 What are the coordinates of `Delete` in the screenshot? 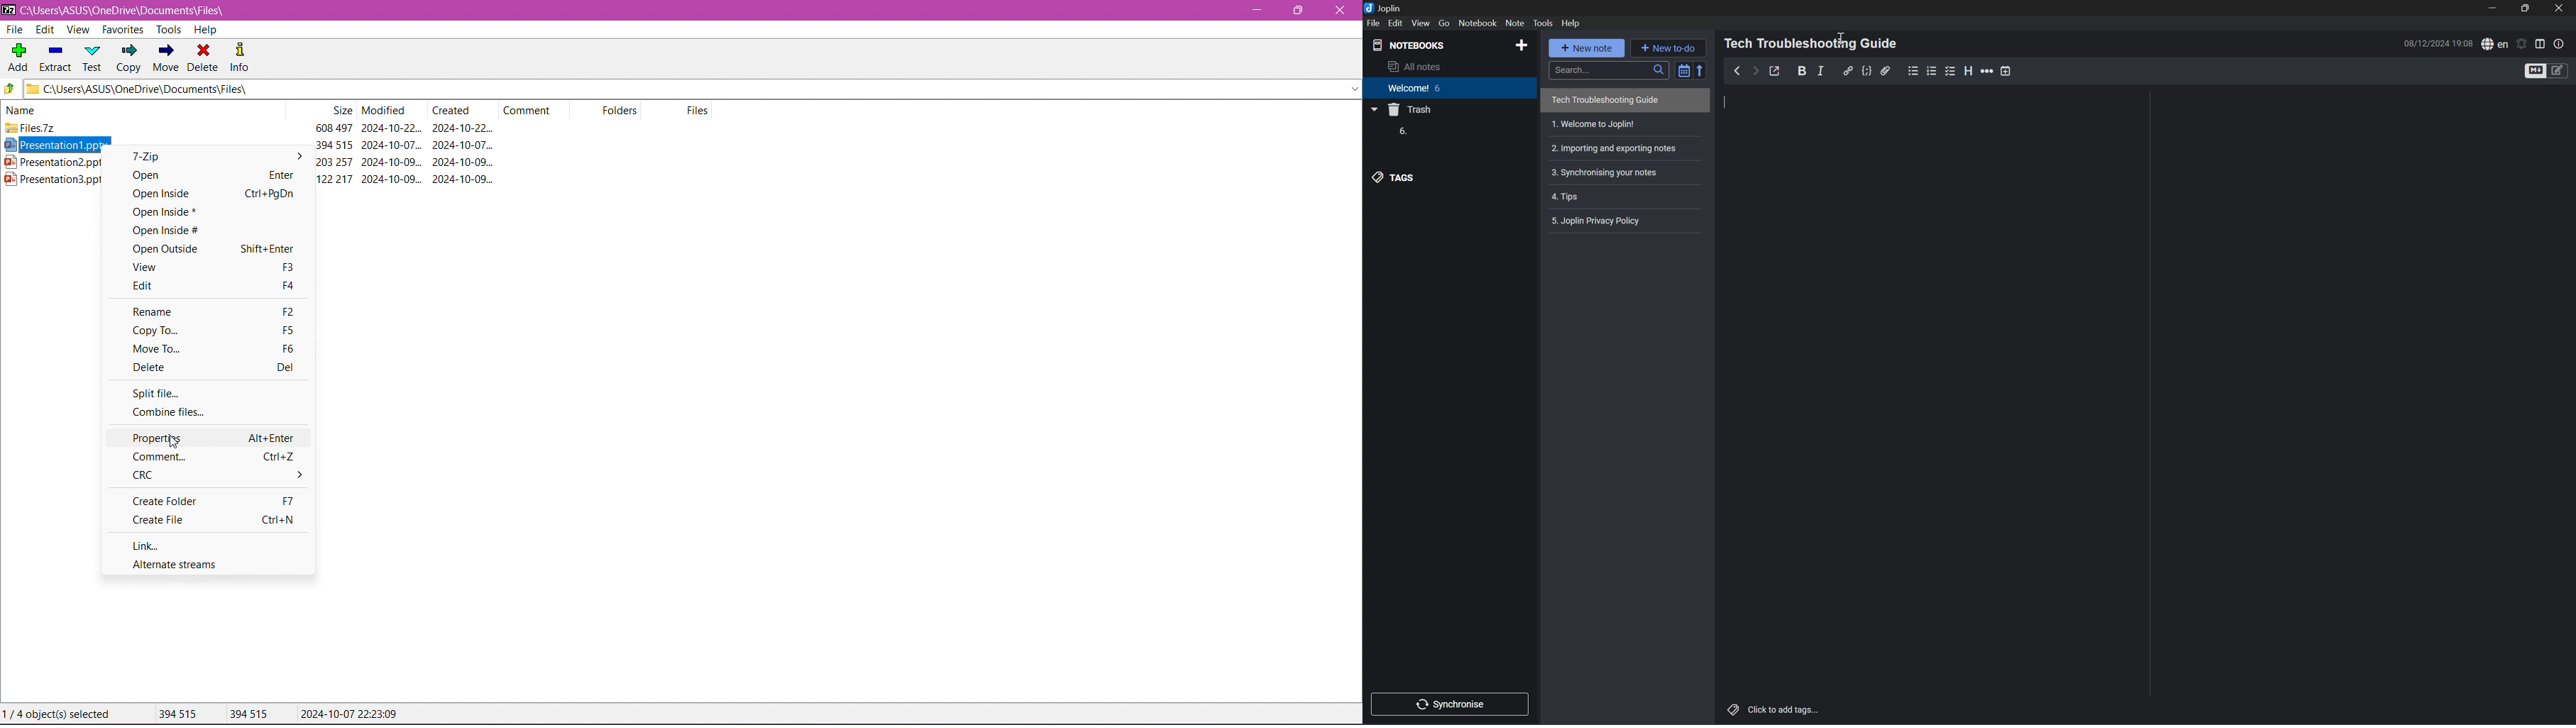 It's located at (209, 367).